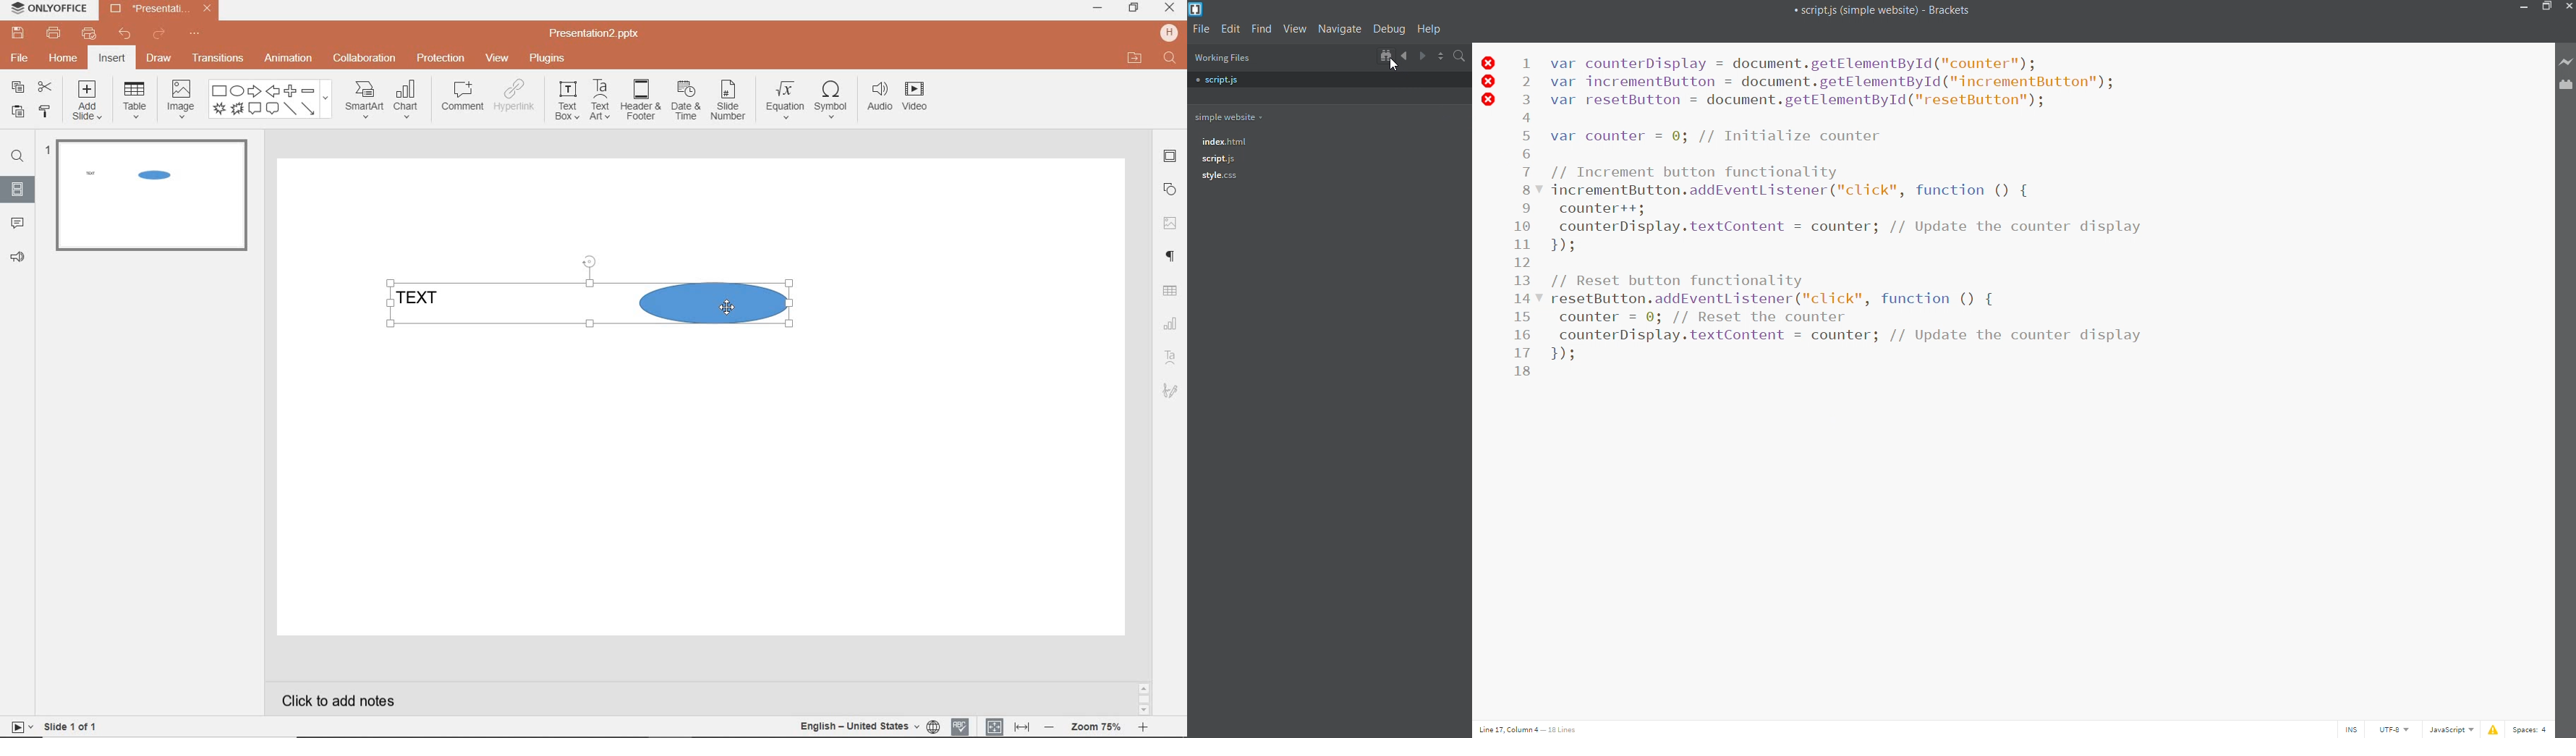  What do you see at coordinates (129, 175) in the screenshot?
I see `TEXT & SHAPE GROUPED` at bounding box center [129, 175].